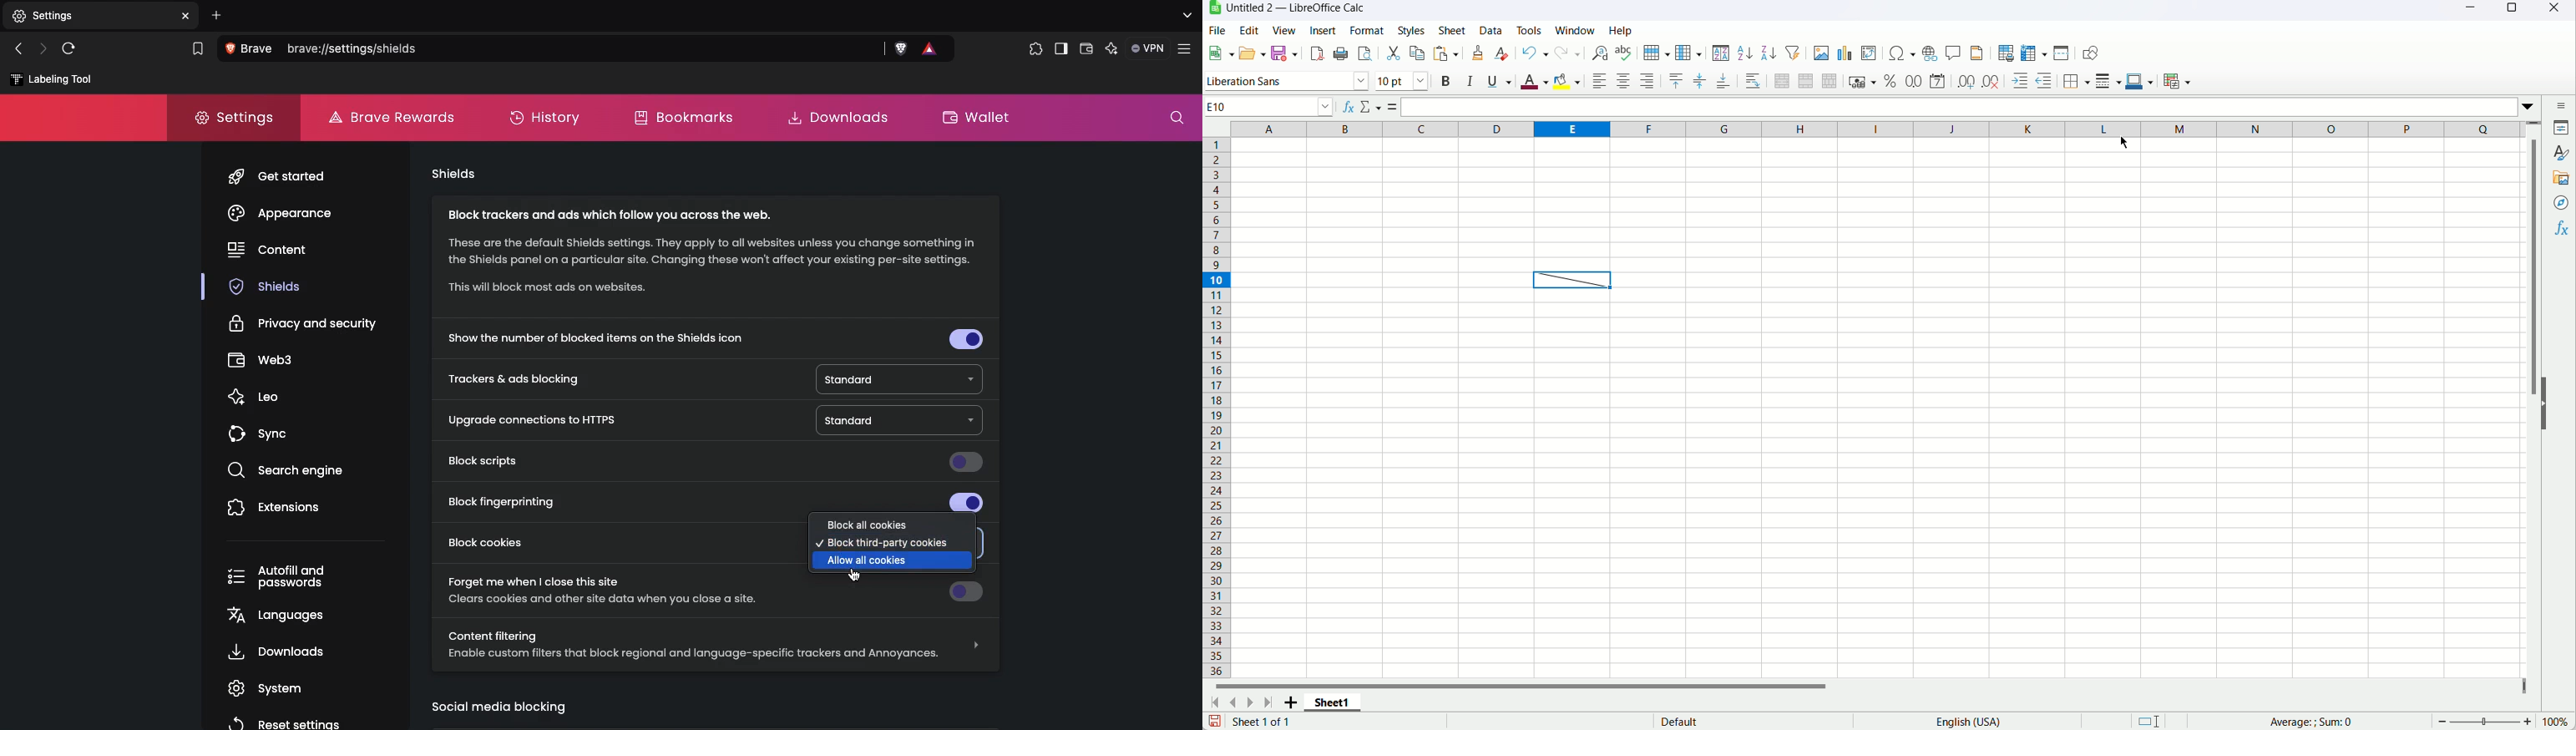  I want to click on Row, so click(1655, 52).